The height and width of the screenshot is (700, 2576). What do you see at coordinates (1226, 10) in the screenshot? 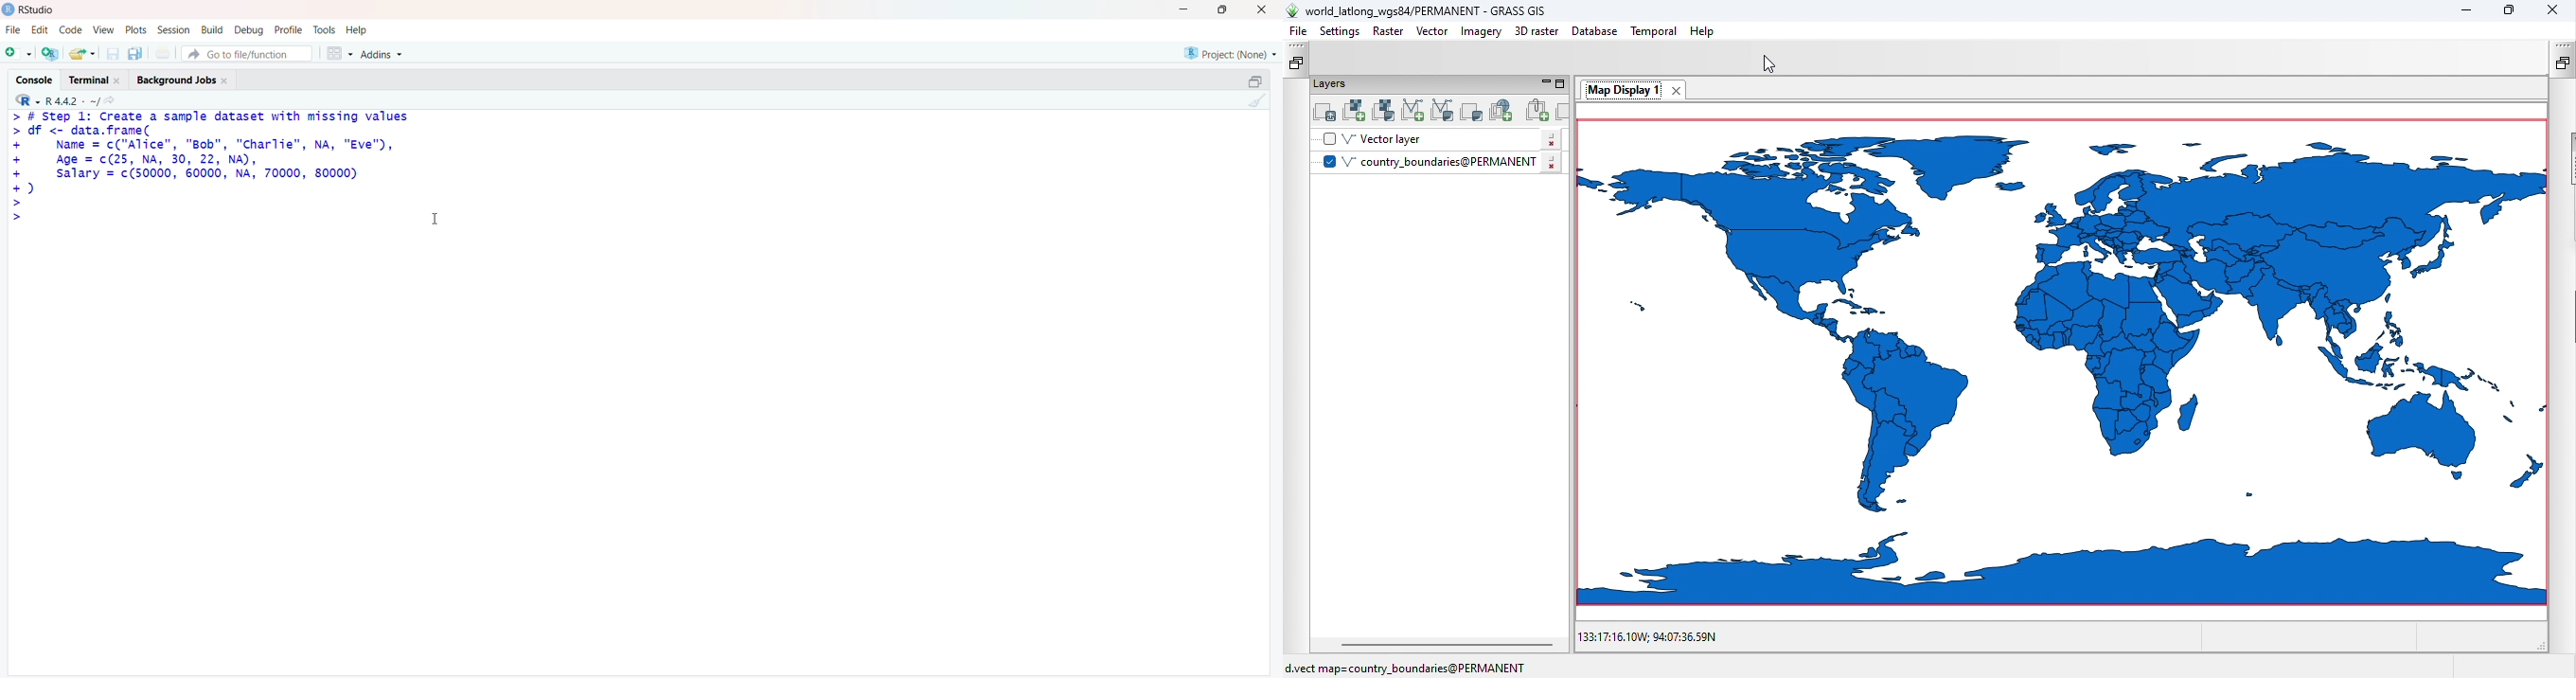
I see `Maximize` at bounding box center [1226, 10].